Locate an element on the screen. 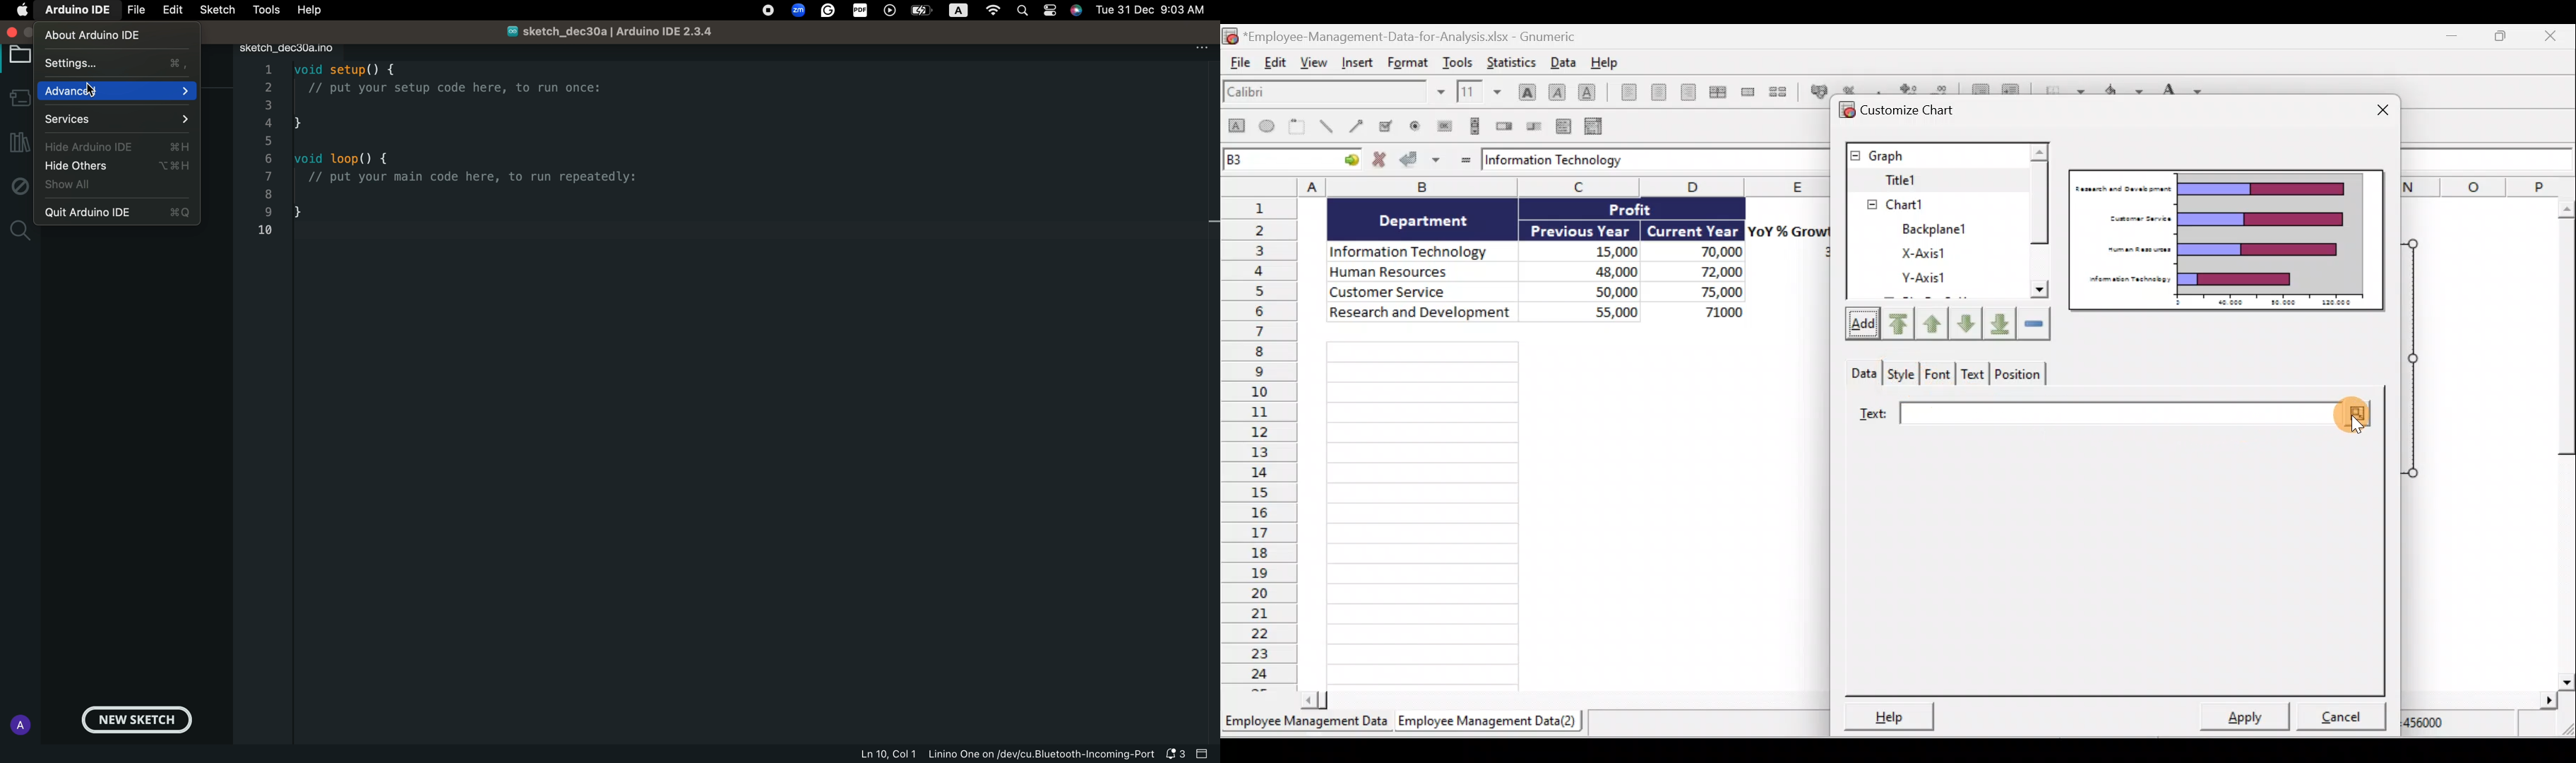  Italic is located at coordinates (1558, 92).